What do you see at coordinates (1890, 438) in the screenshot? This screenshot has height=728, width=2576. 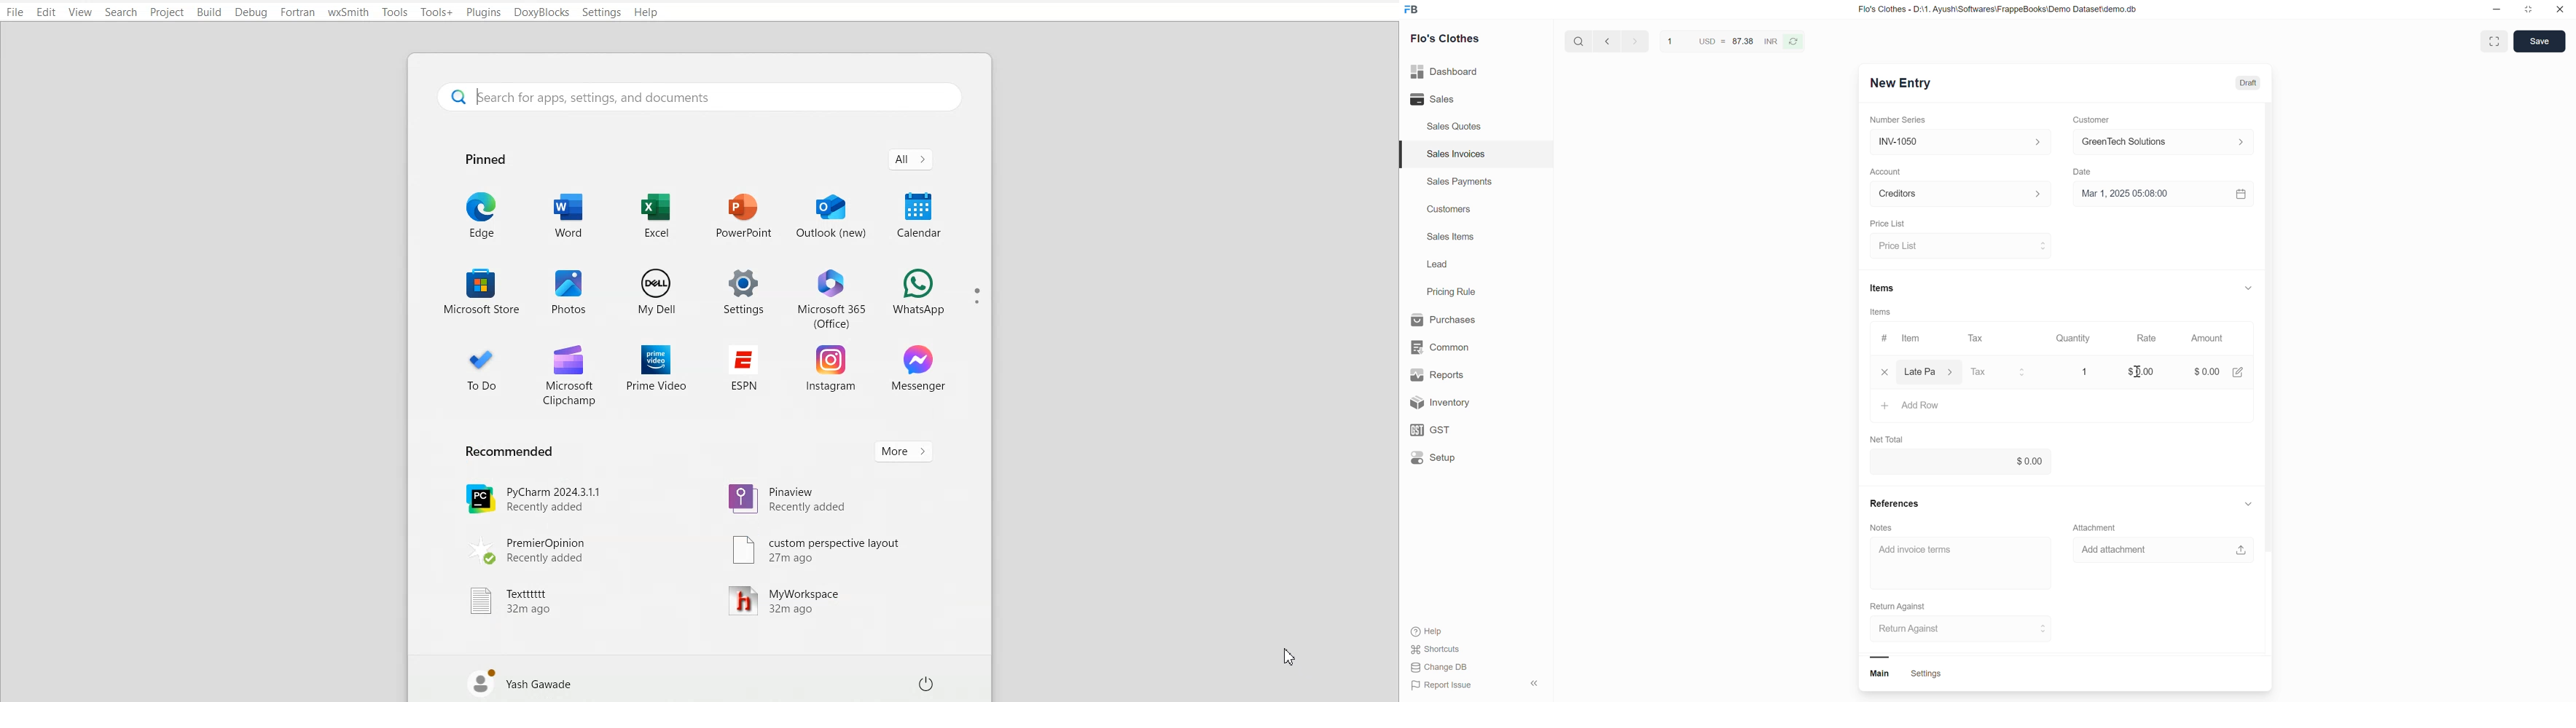 I see `Net Total` at bounding box center [1890, 438].